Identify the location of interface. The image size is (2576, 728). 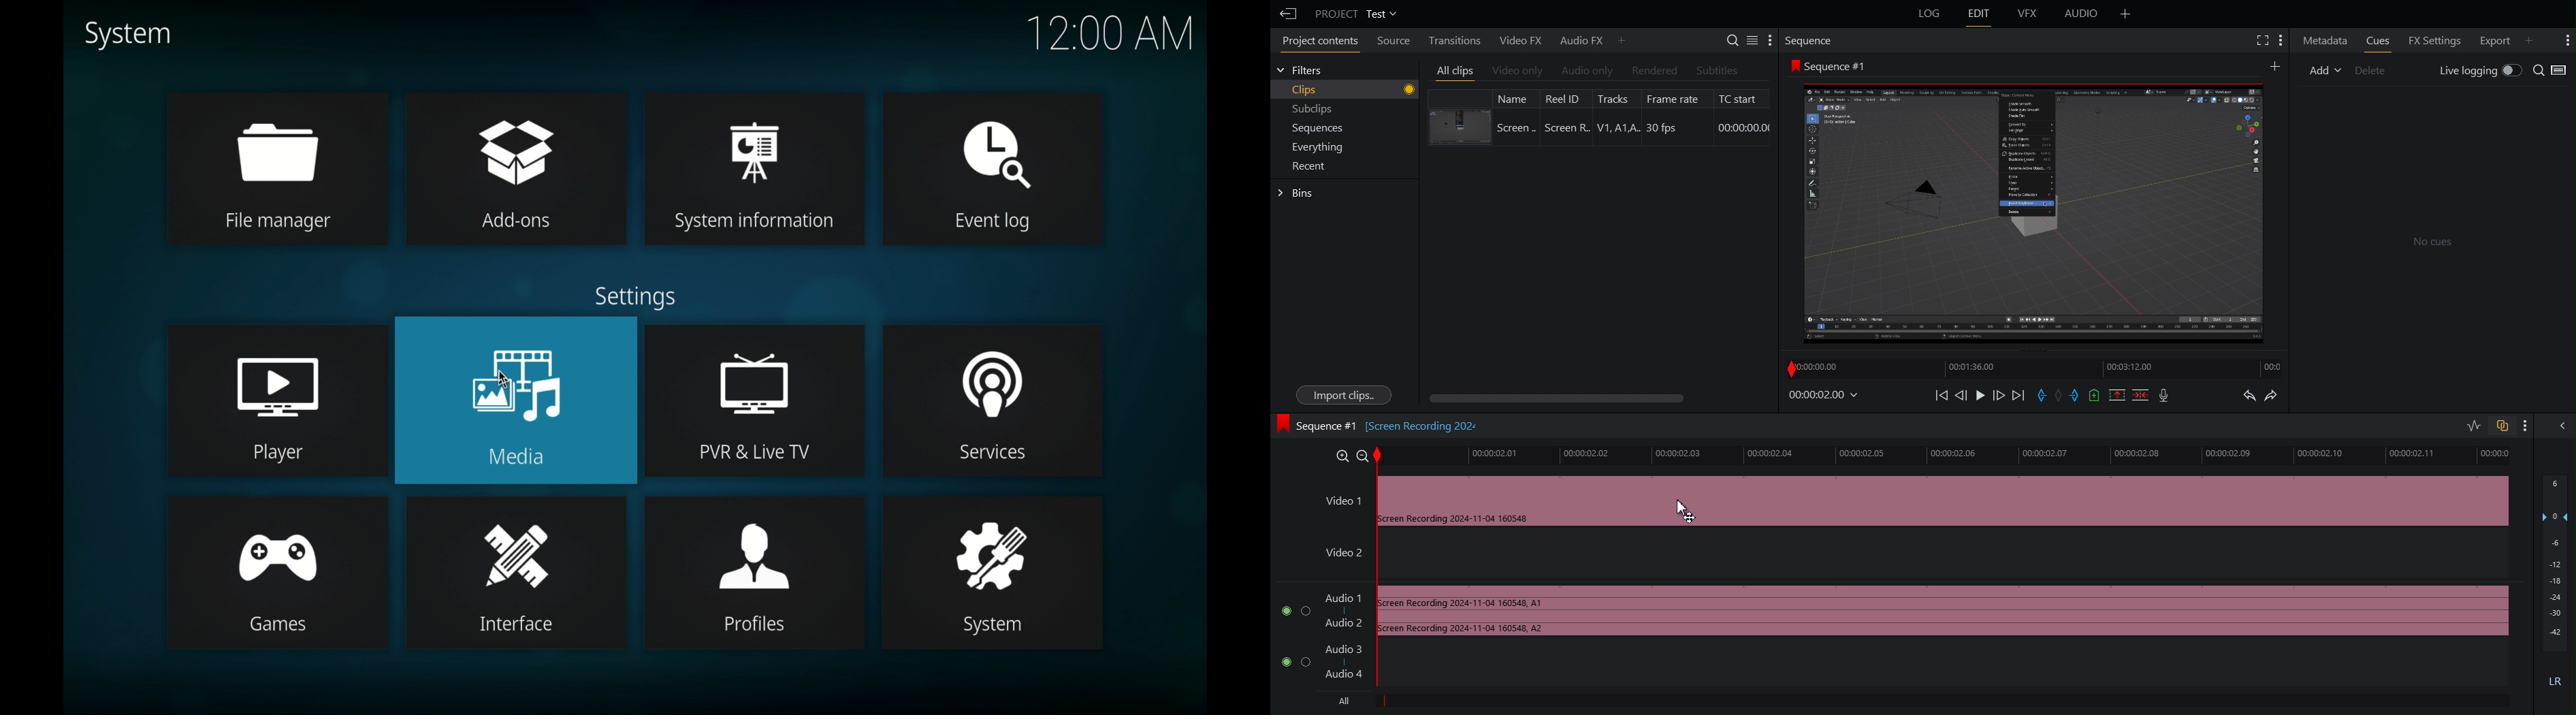
(517, 573).